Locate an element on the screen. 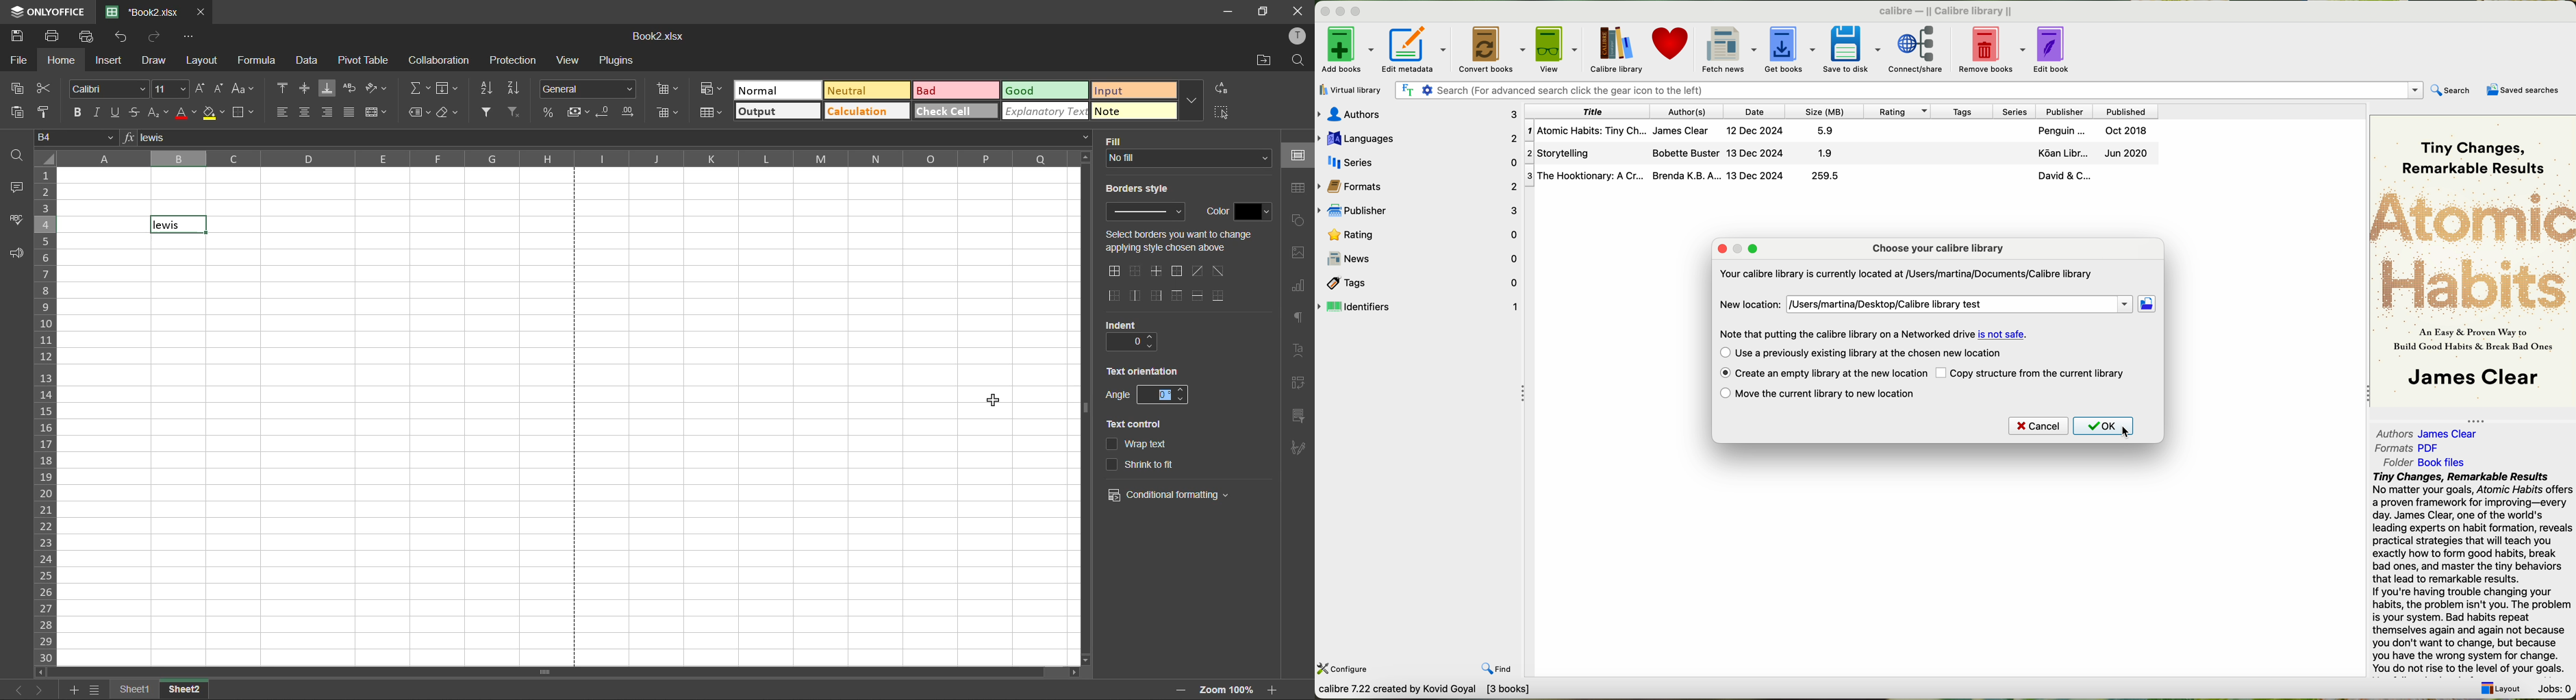  table is located at coordinates (1298, 190).